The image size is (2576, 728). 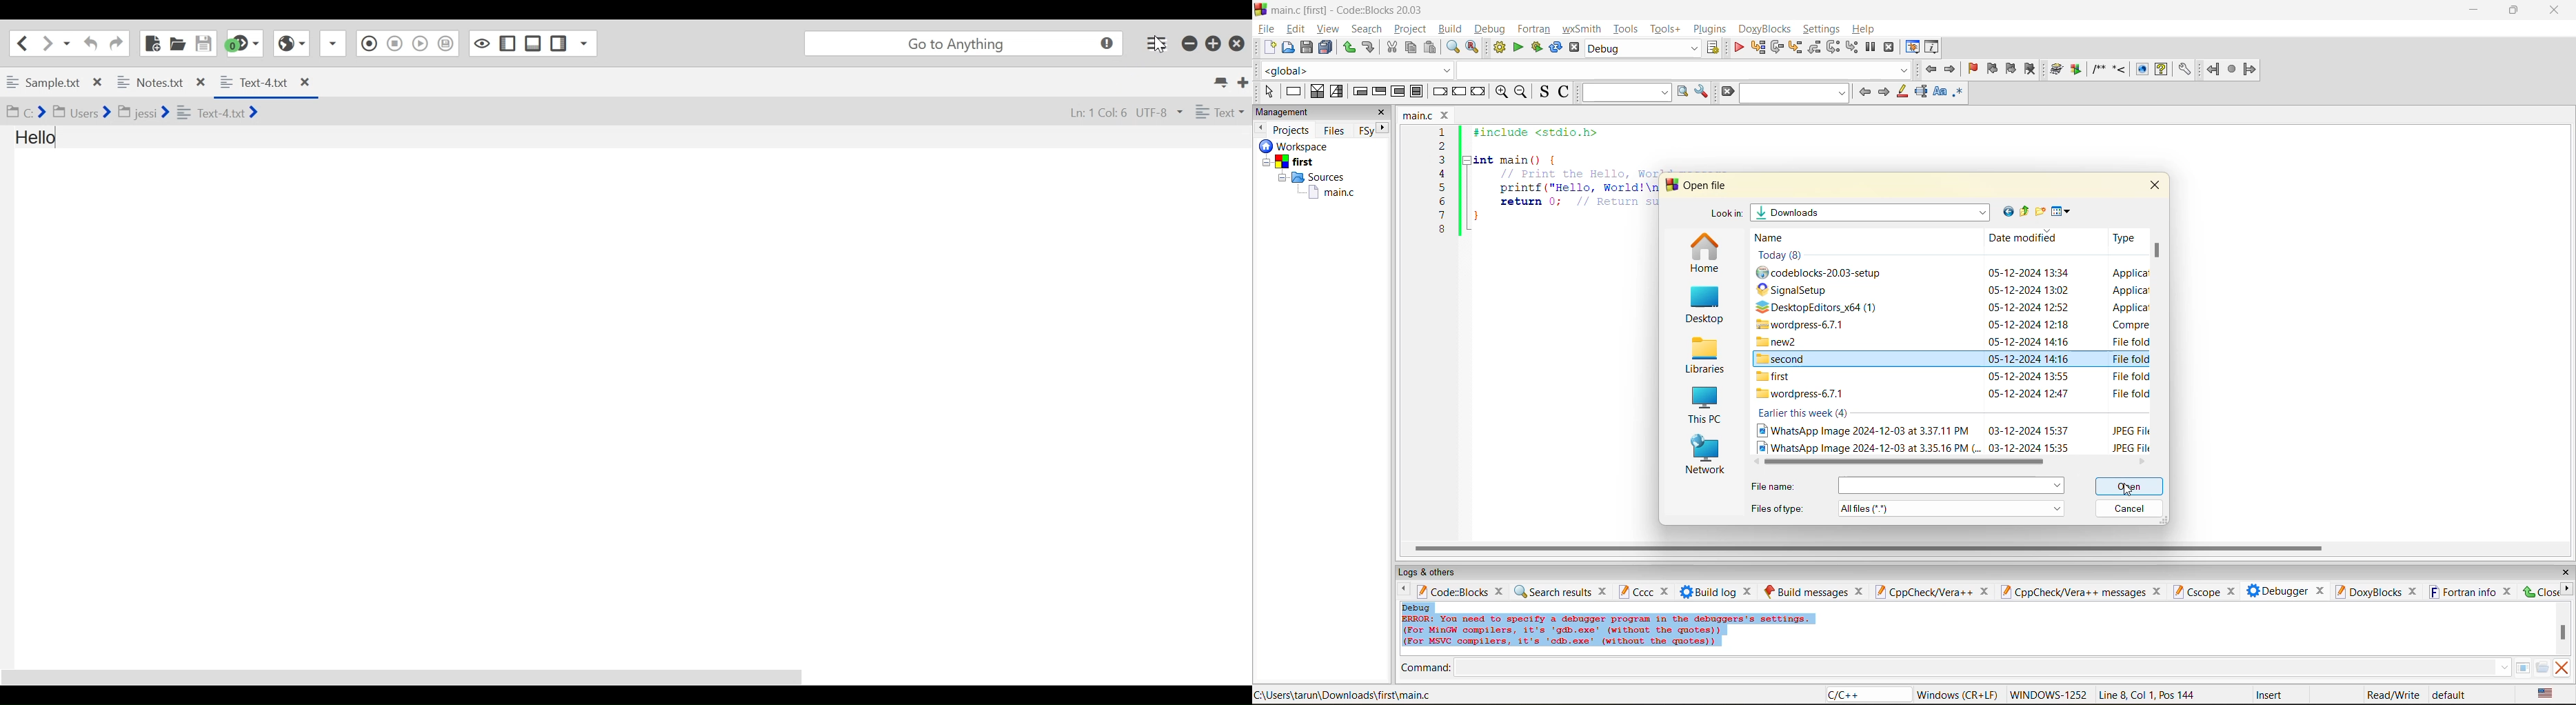 I want to click on break instruction, so click(x=1438, y=91).